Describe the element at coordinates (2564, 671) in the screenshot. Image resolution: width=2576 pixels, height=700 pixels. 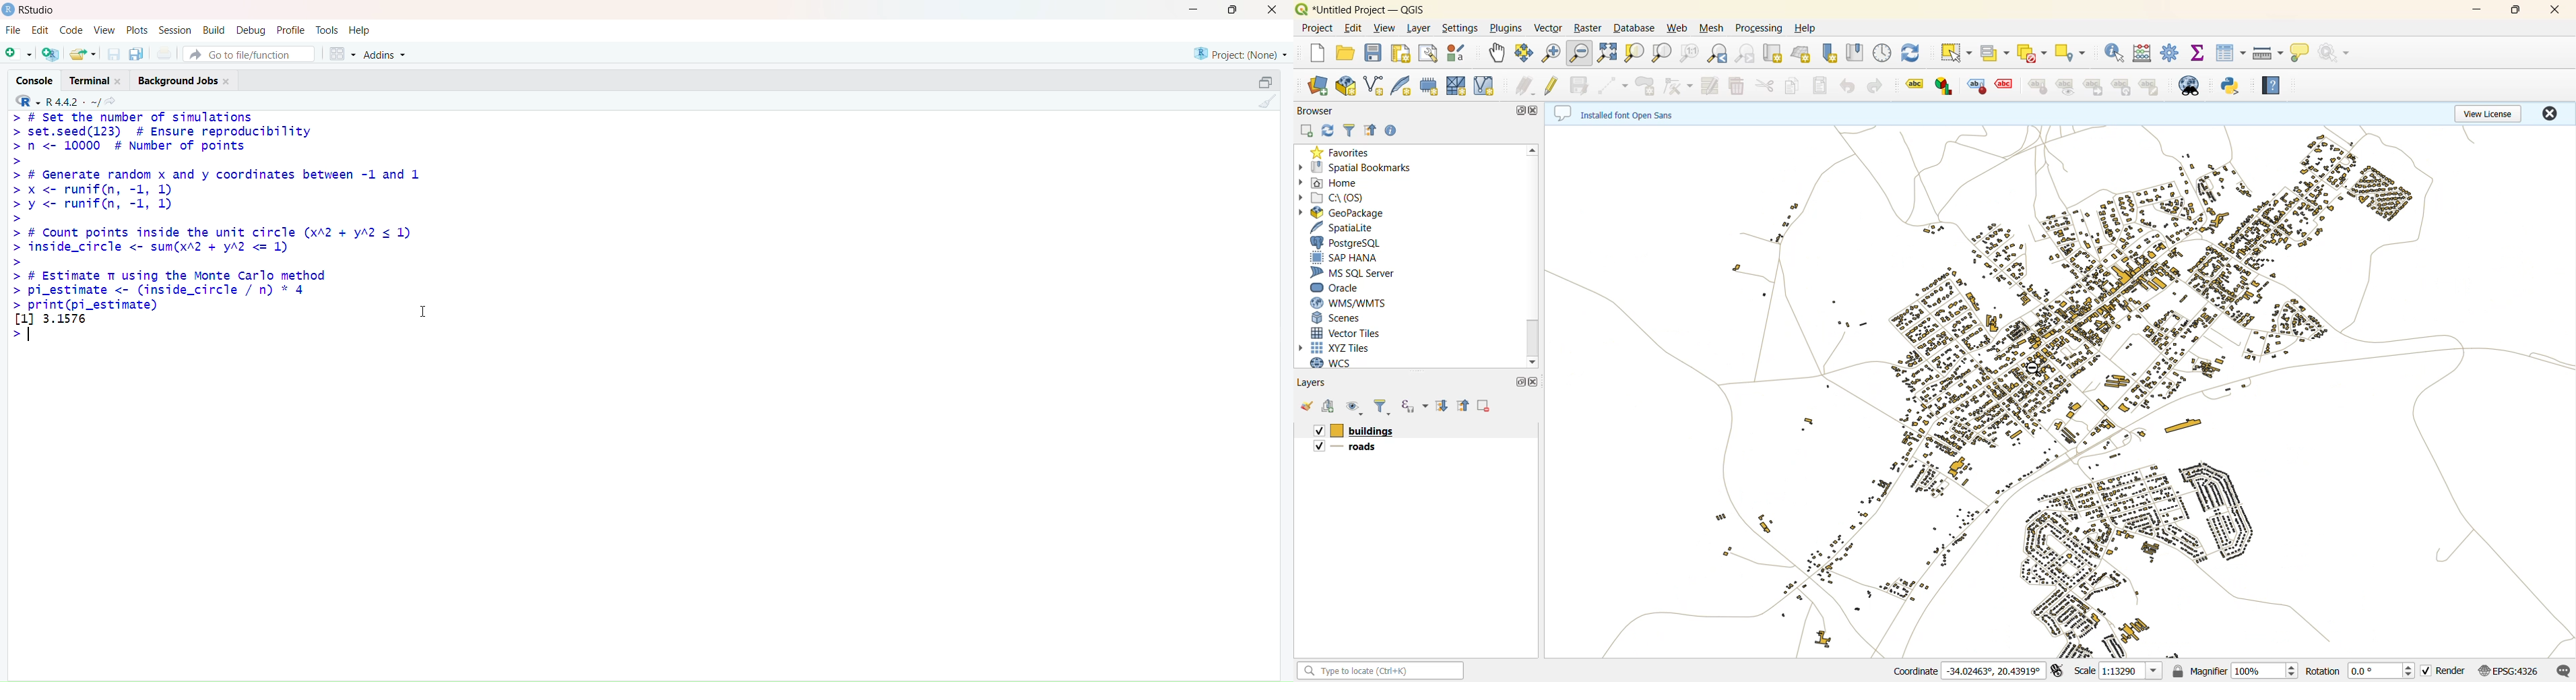
I see `log messages` at that location.